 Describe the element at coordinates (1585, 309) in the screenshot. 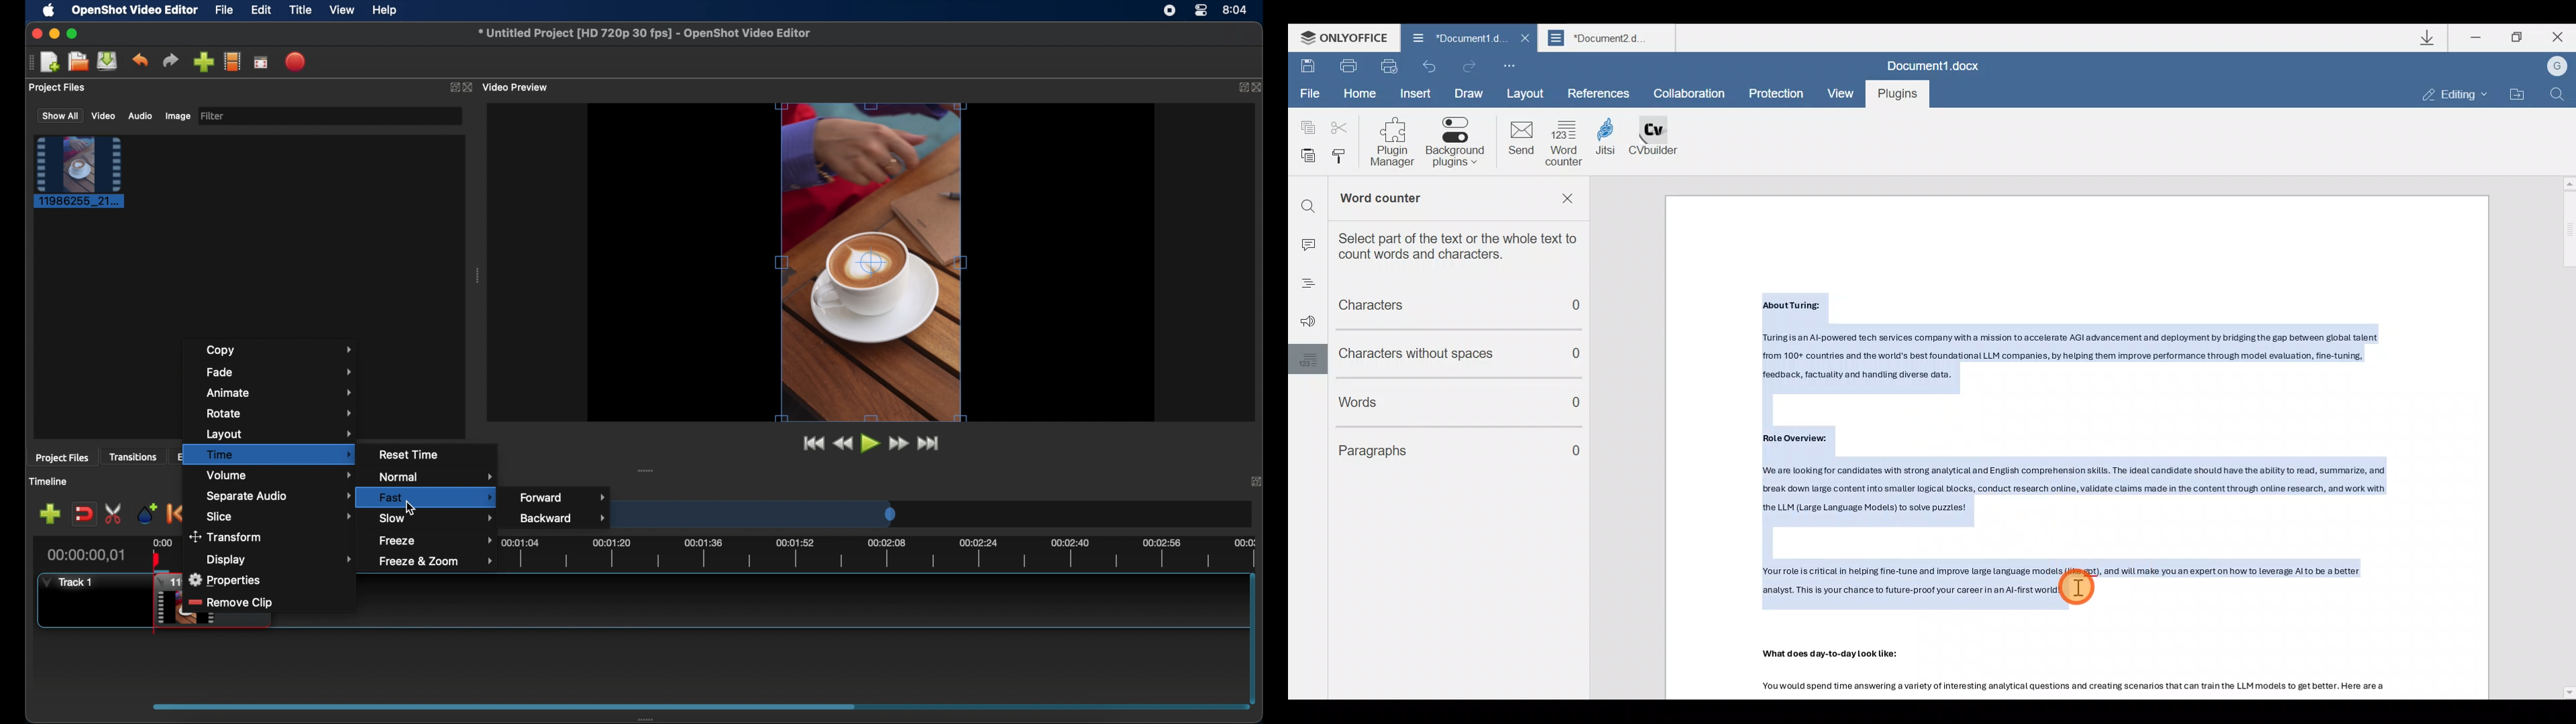

I see `0` at that location.